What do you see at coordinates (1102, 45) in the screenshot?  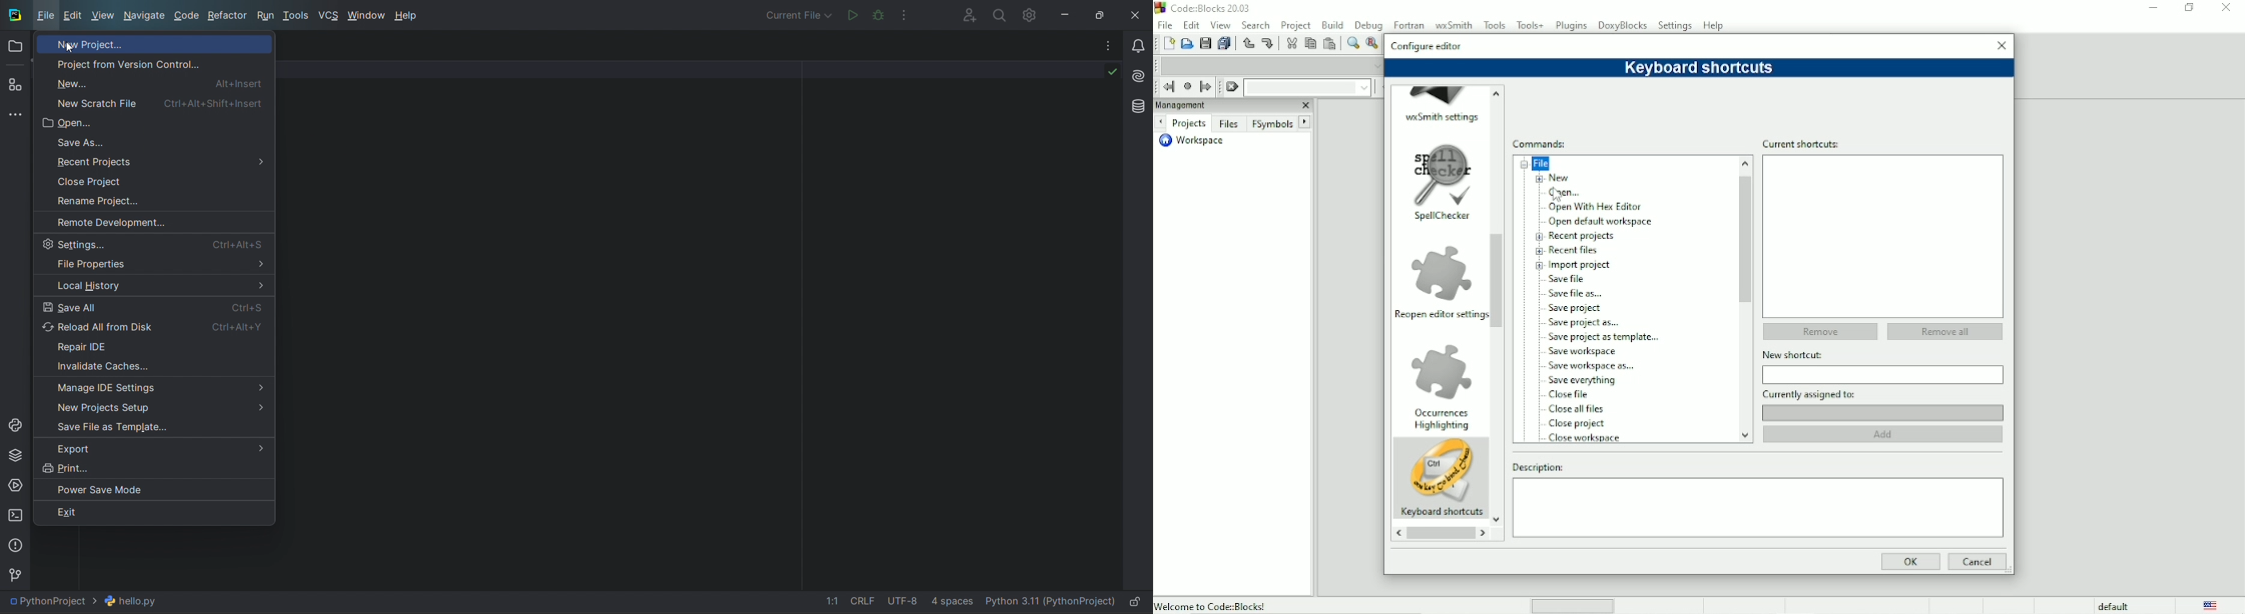 I see `options` at bounding box center [1102, 45].